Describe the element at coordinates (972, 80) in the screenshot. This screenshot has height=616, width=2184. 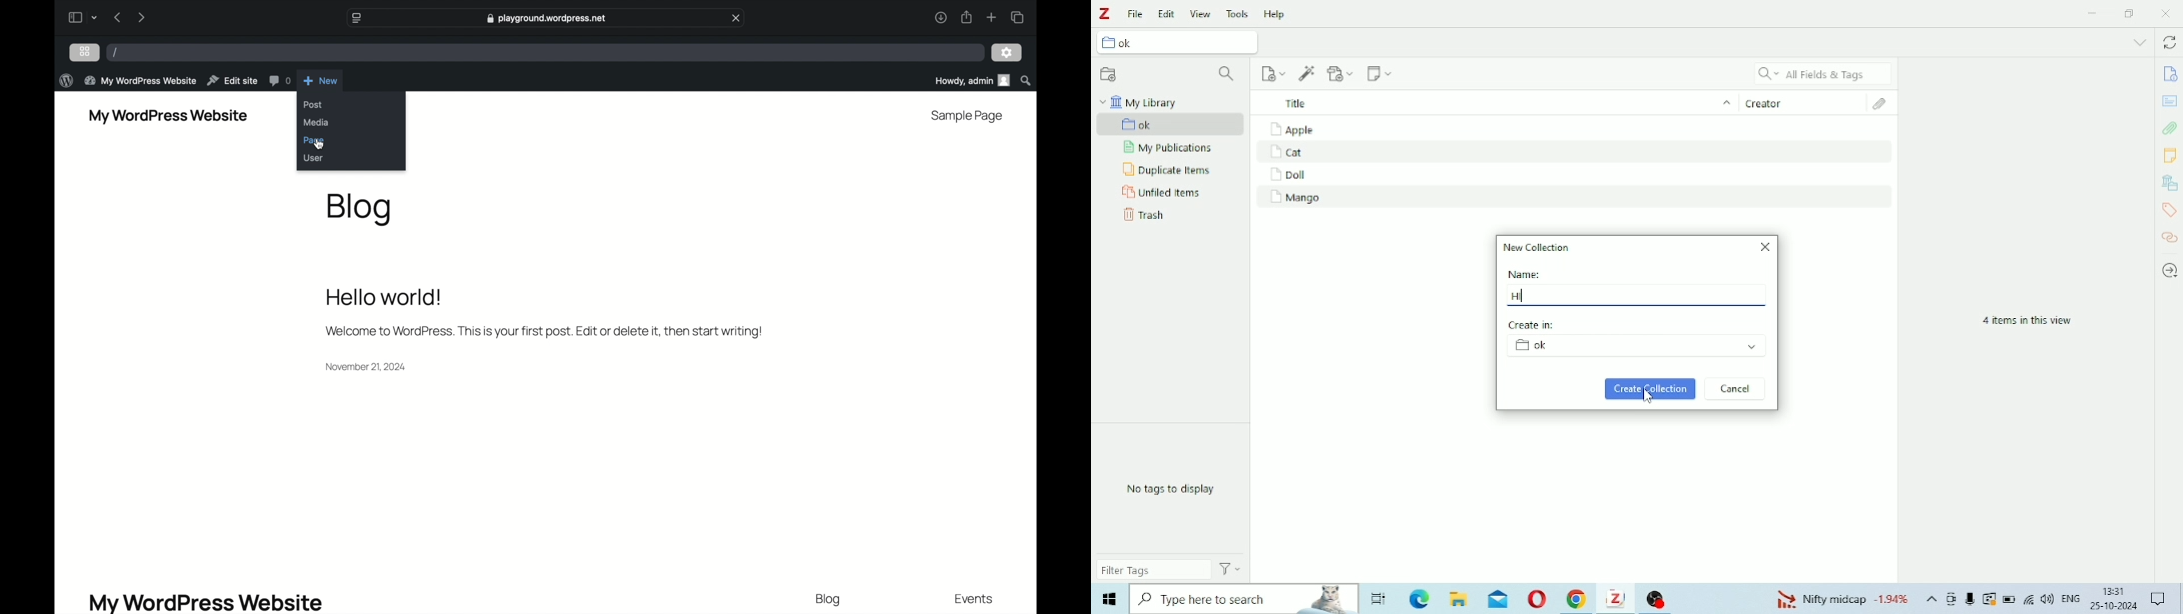
I see `howdy, admin` at that location.